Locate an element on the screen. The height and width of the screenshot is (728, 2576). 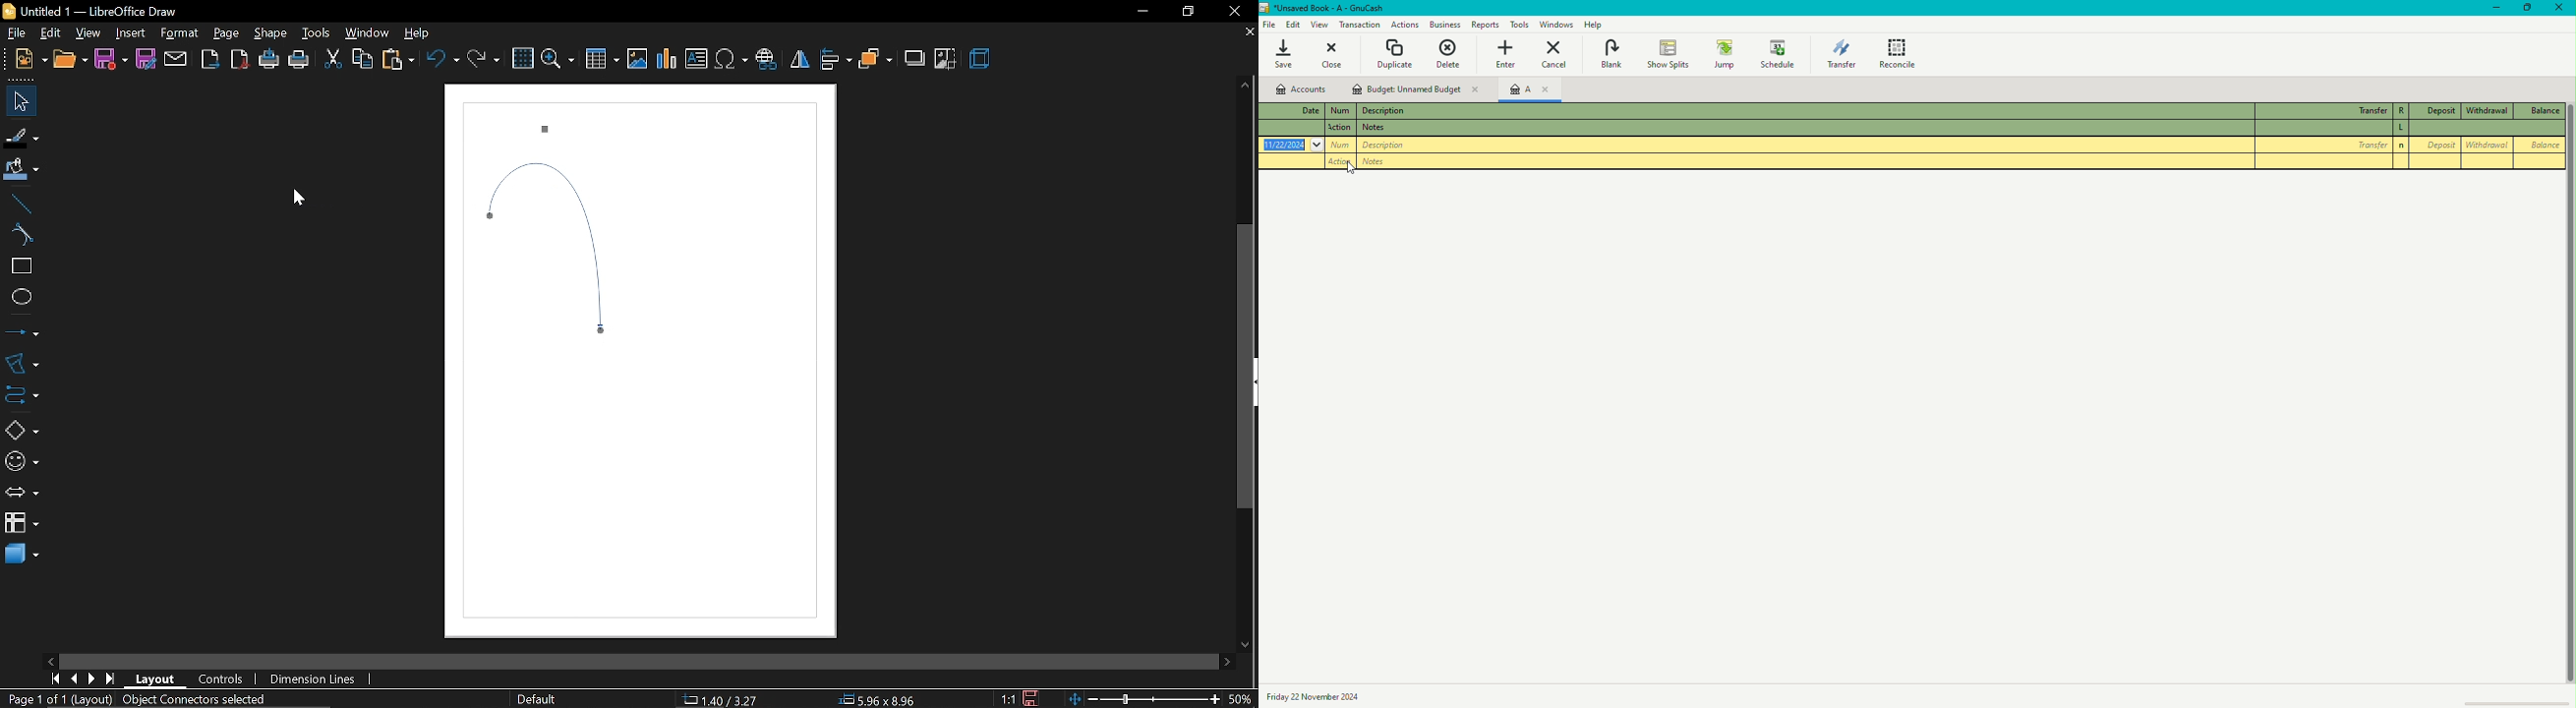
Insert image is located at coordinates (638, 60).